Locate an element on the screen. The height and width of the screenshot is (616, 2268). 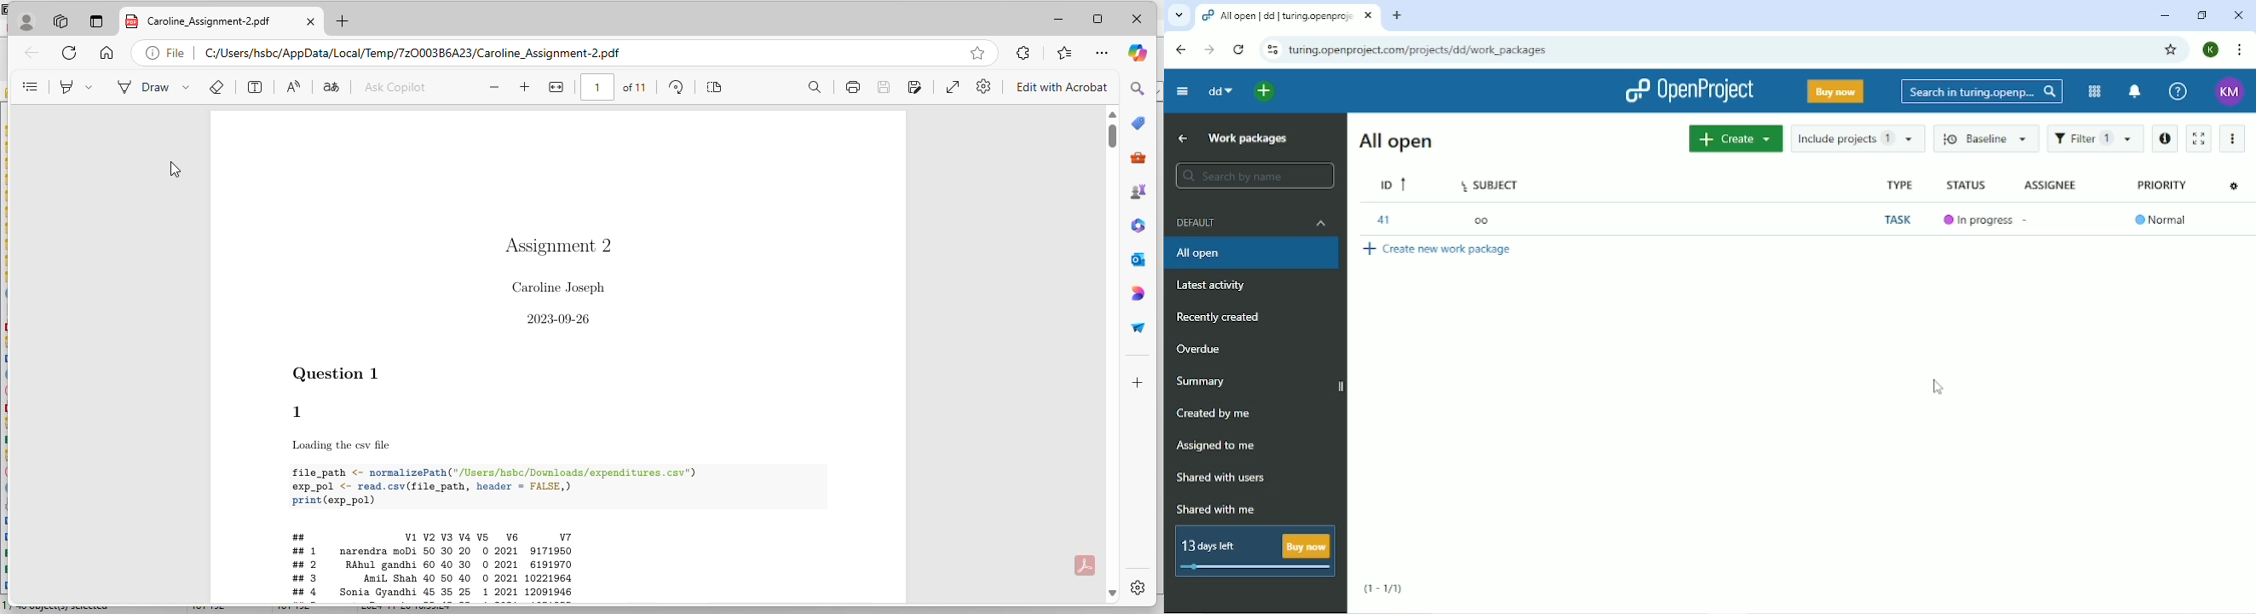
file is located at coordinates (199, 20).